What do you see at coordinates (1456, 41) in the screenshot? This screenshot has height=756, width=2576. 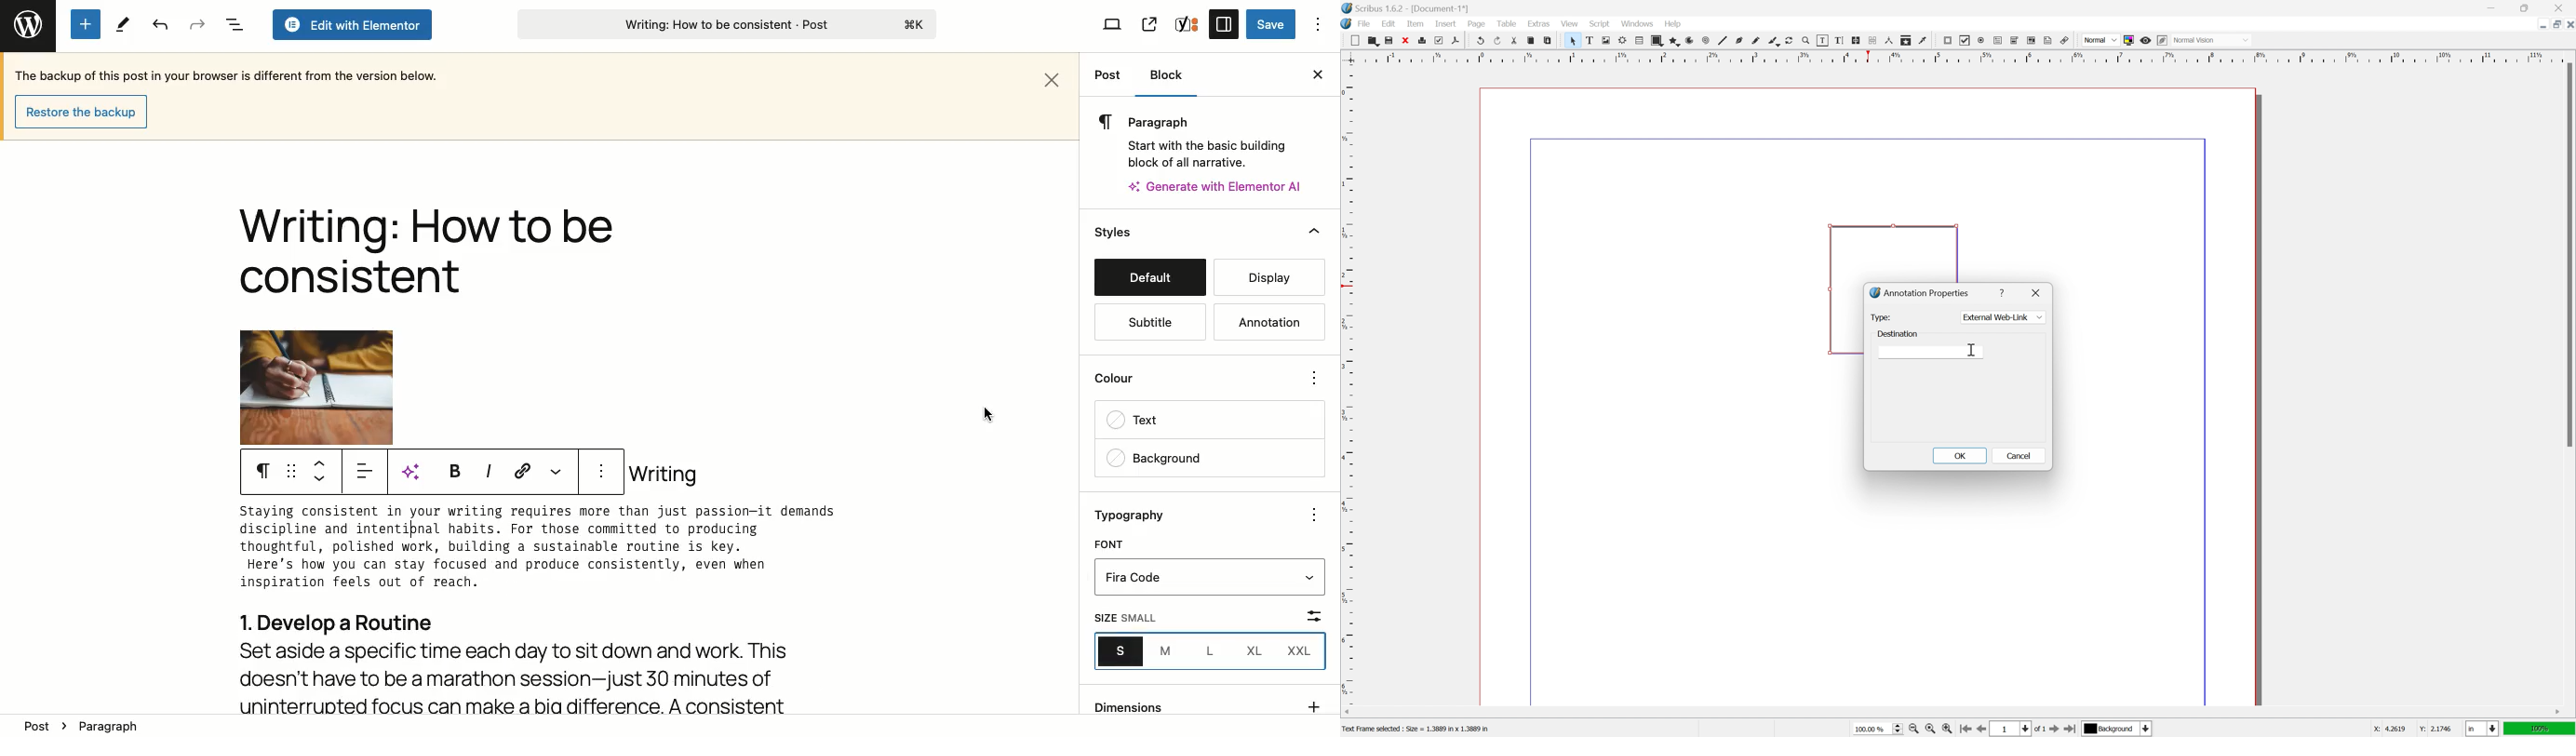 I see `save as pdf` at bounding box center [1456, 41].